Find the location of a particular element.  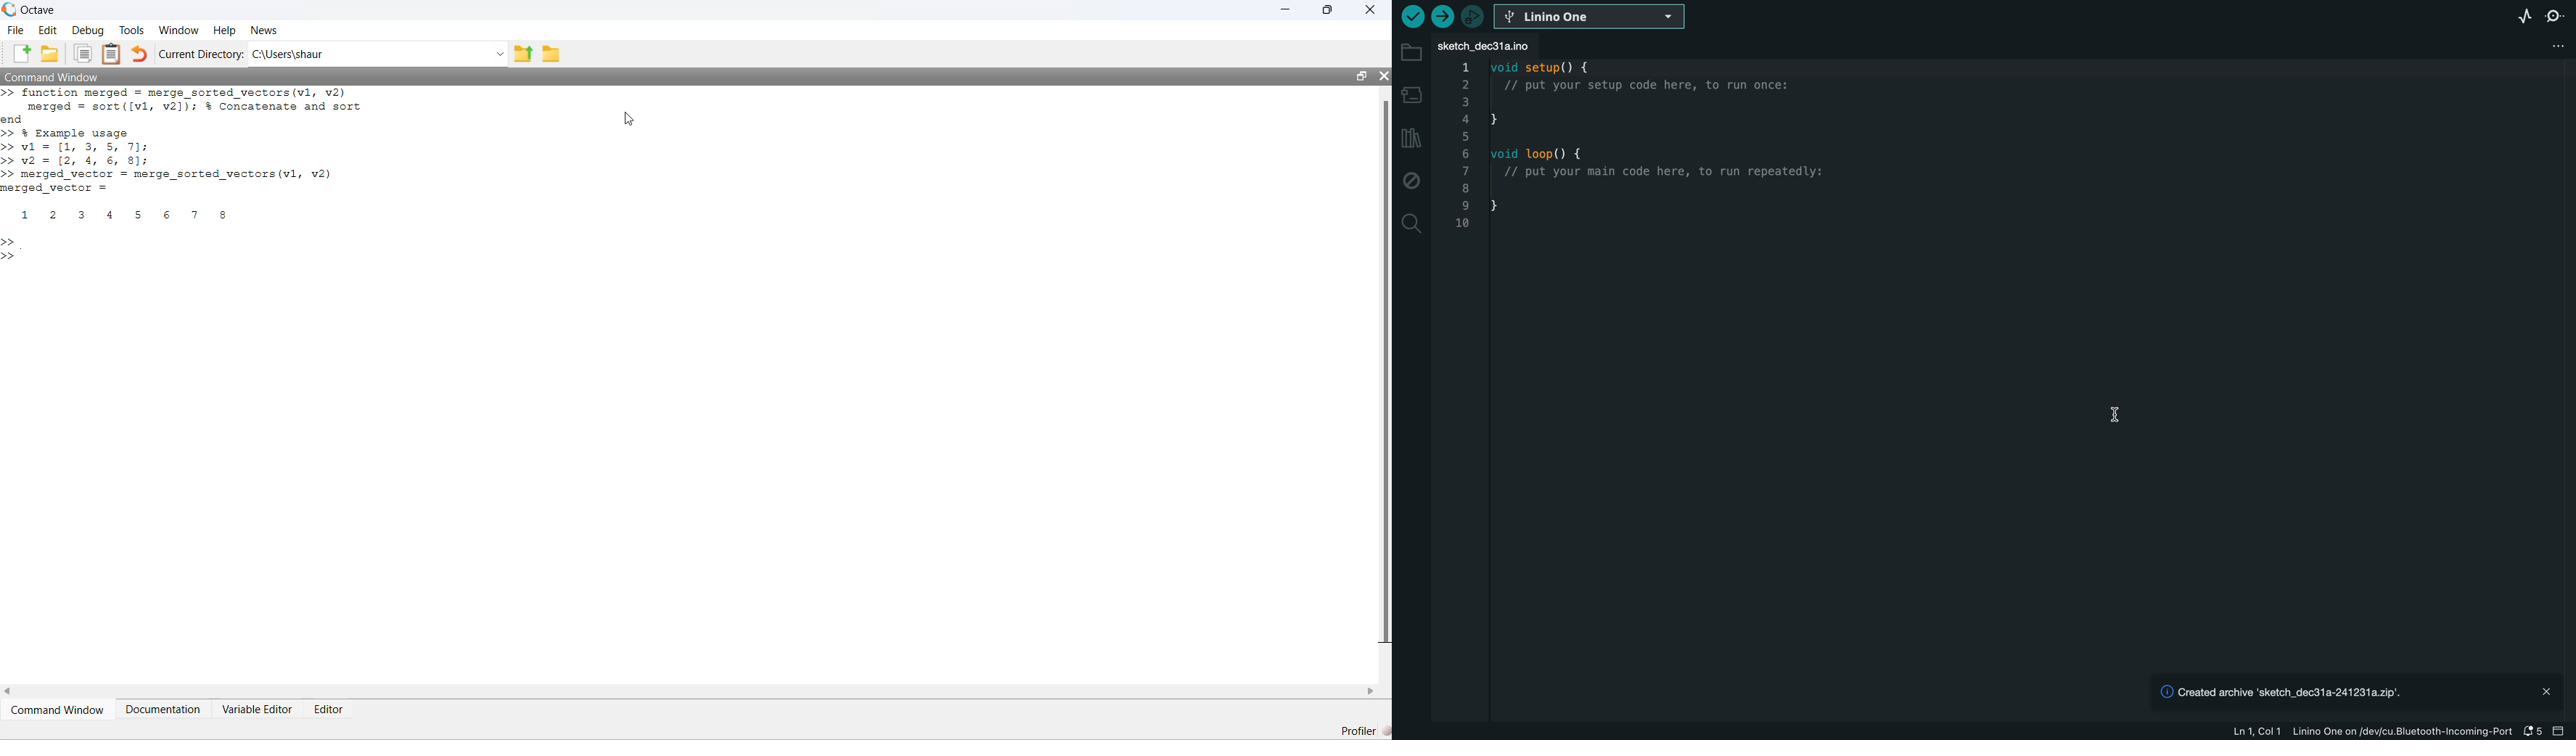

‘Command Window is located at coordinates (51, 77).